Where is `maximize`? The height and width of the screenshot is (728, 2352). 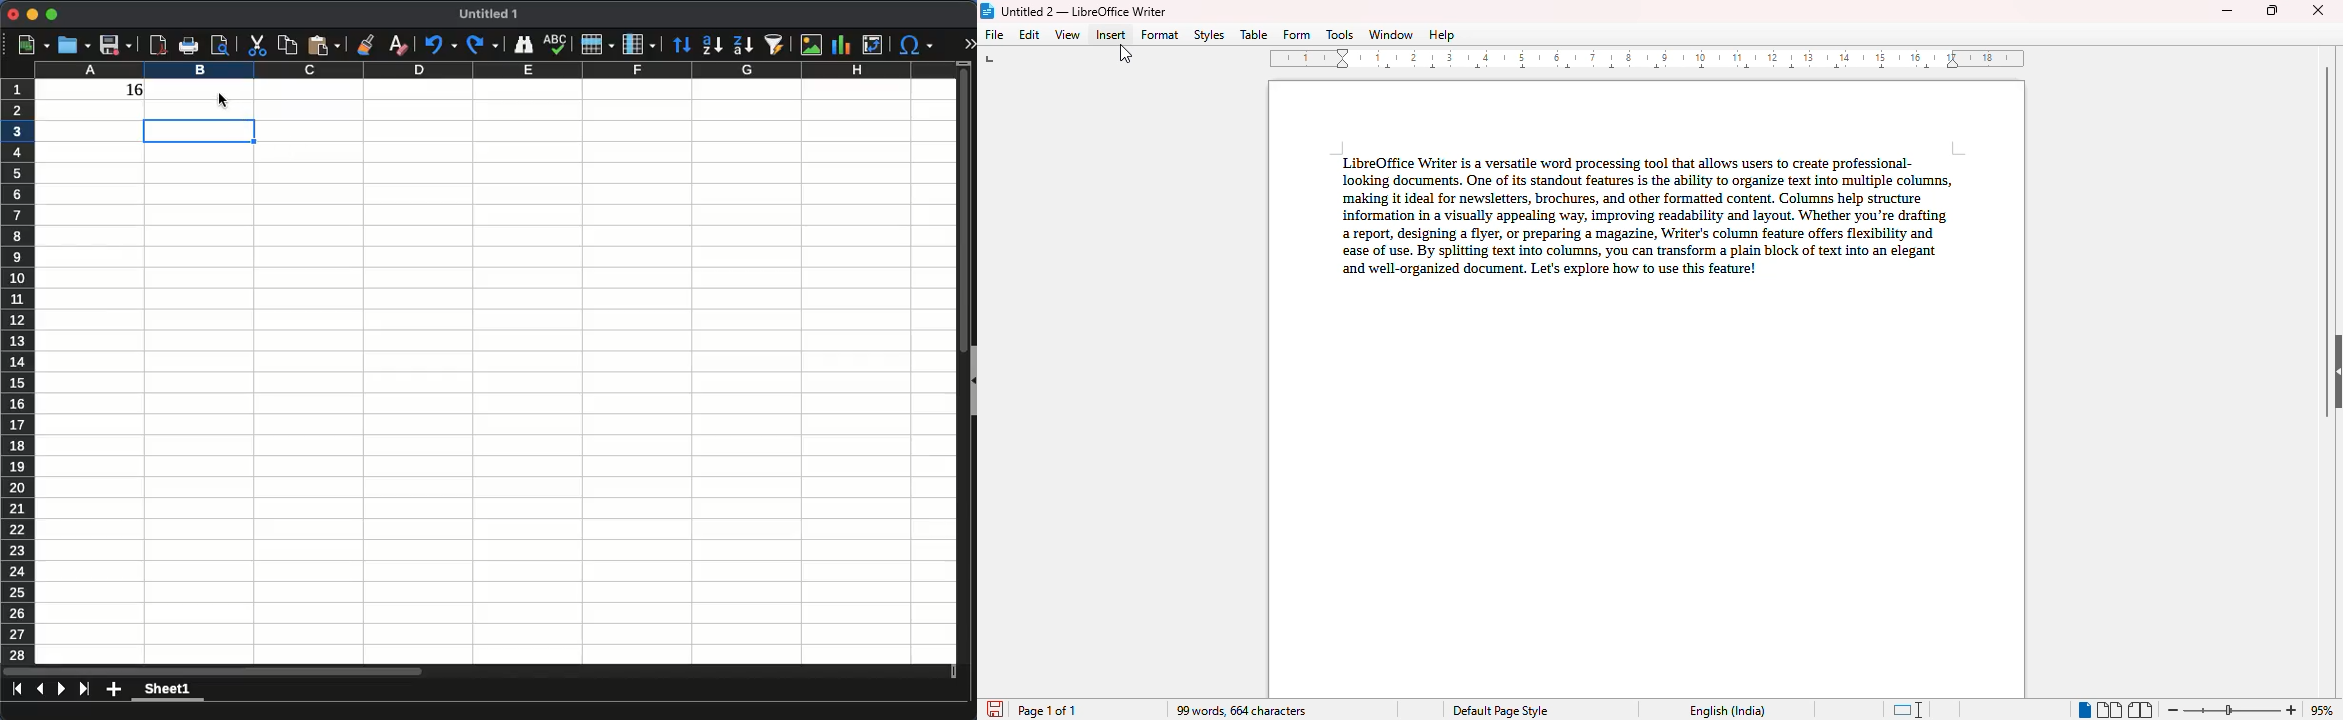 maximize is located at coordinates (2272, 10).